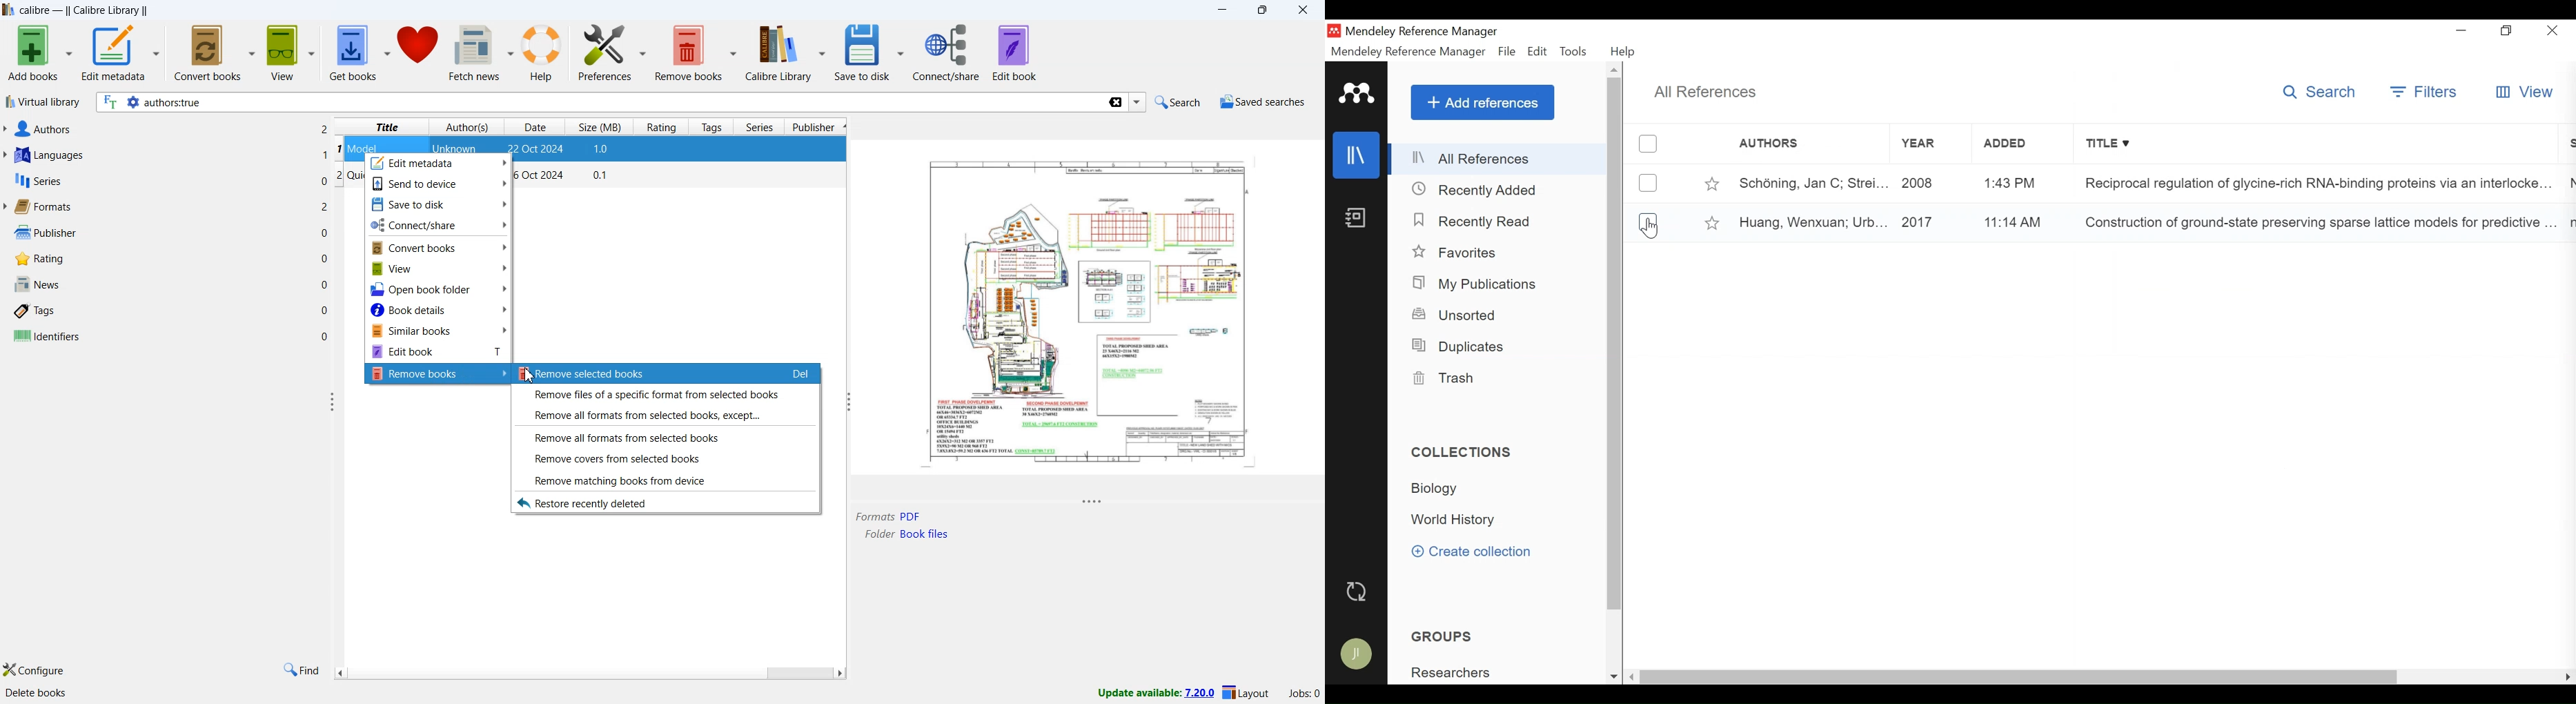 Image resolution: width=2576 pixels, height=728 pixels. Describe the element at coordinates (2568, 679) in the screenshot. I see `Scroll Right` at that location.